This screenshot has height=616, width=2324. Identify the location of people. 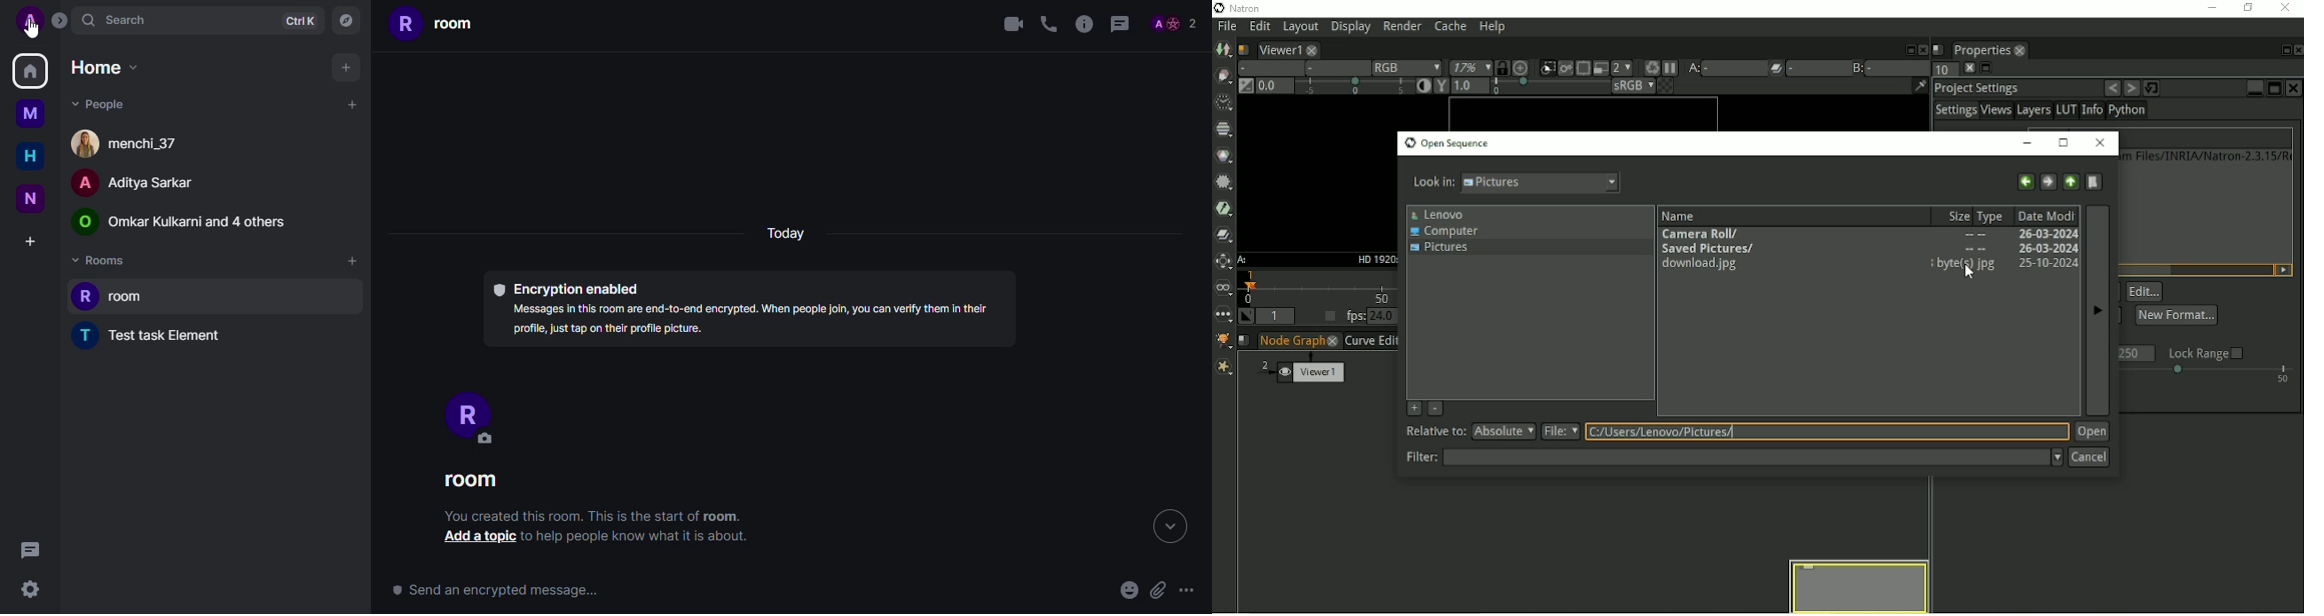
(1174, 22).